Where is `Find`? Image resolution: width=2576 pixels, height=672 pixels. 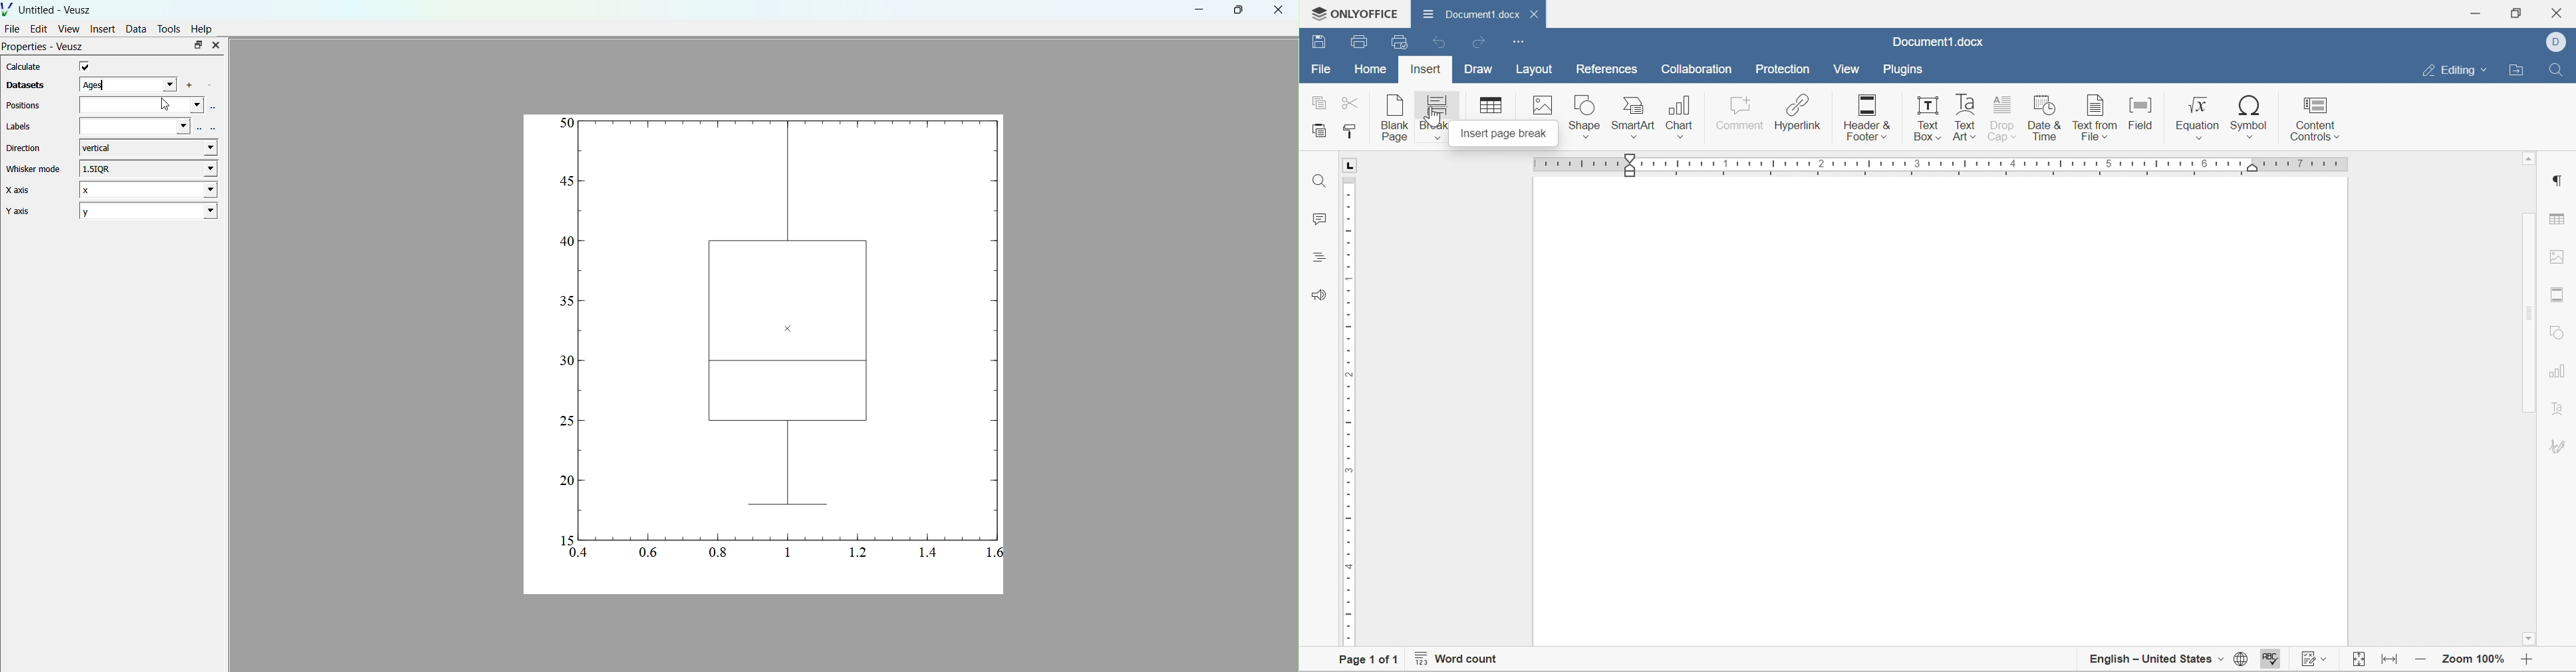
Find is located at coordinates (1318, 179).